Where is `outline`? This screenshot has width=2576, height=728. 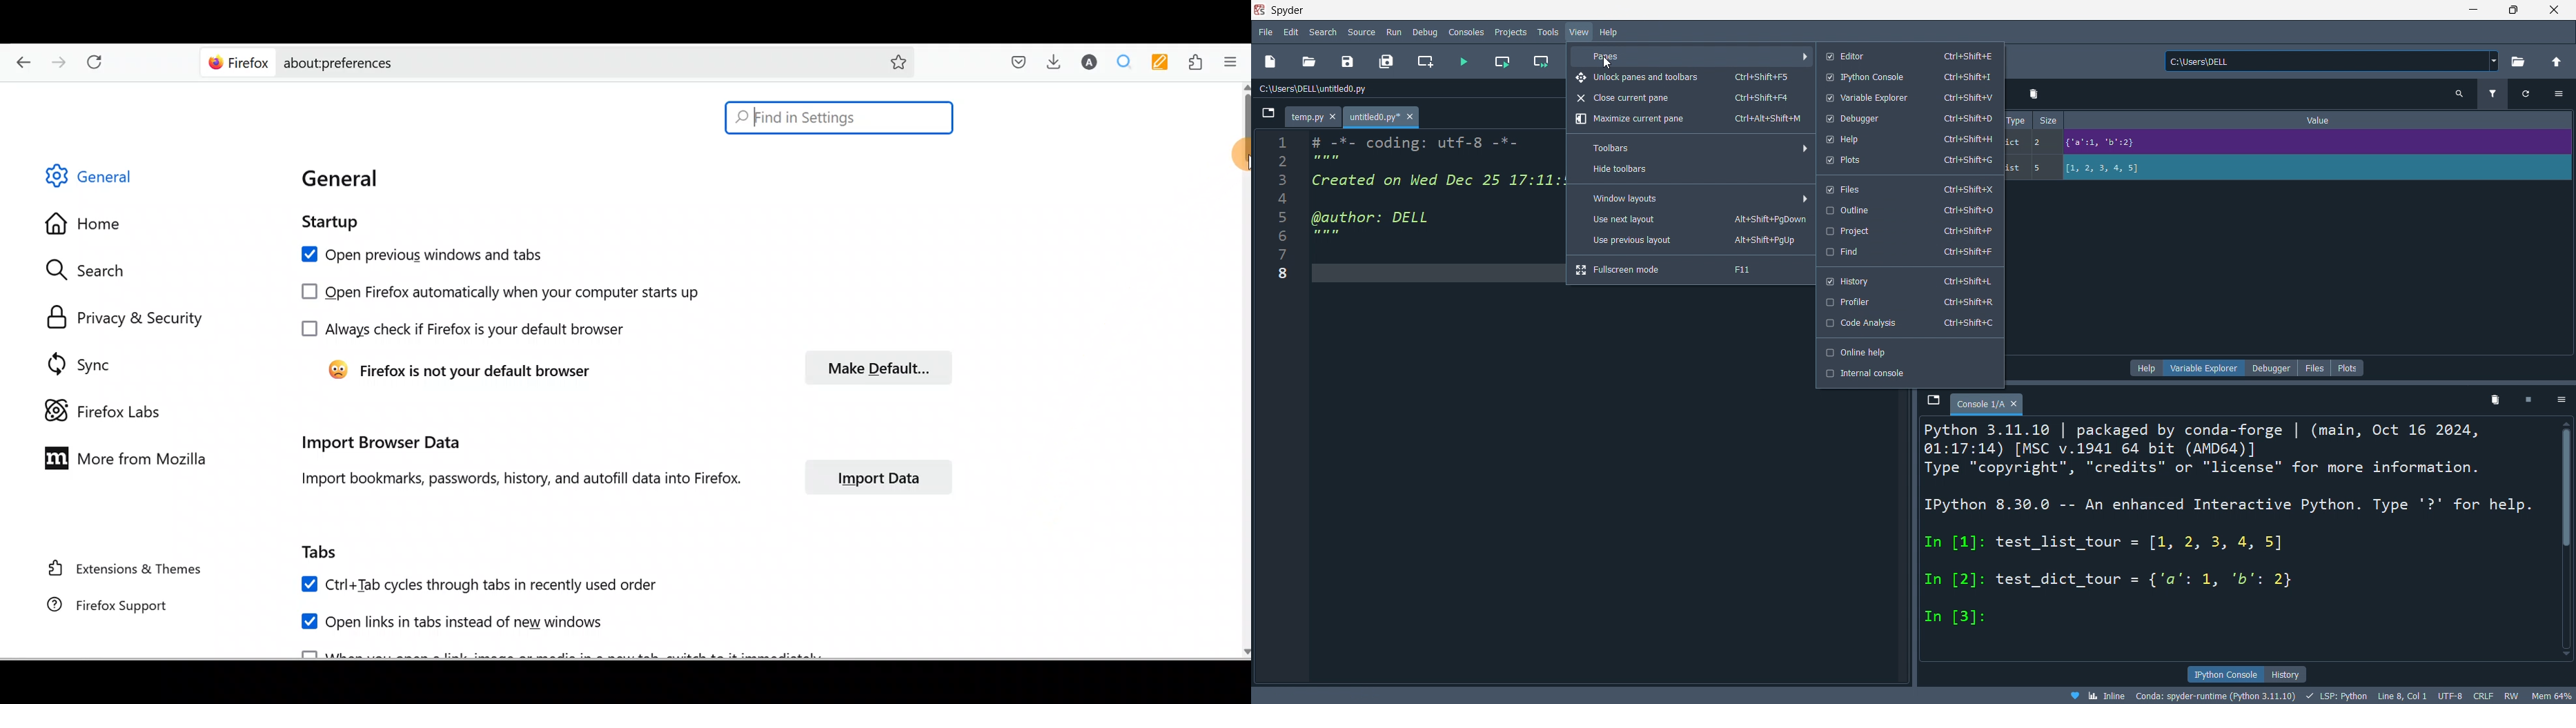
outline is located at coordinates (1909, 211).